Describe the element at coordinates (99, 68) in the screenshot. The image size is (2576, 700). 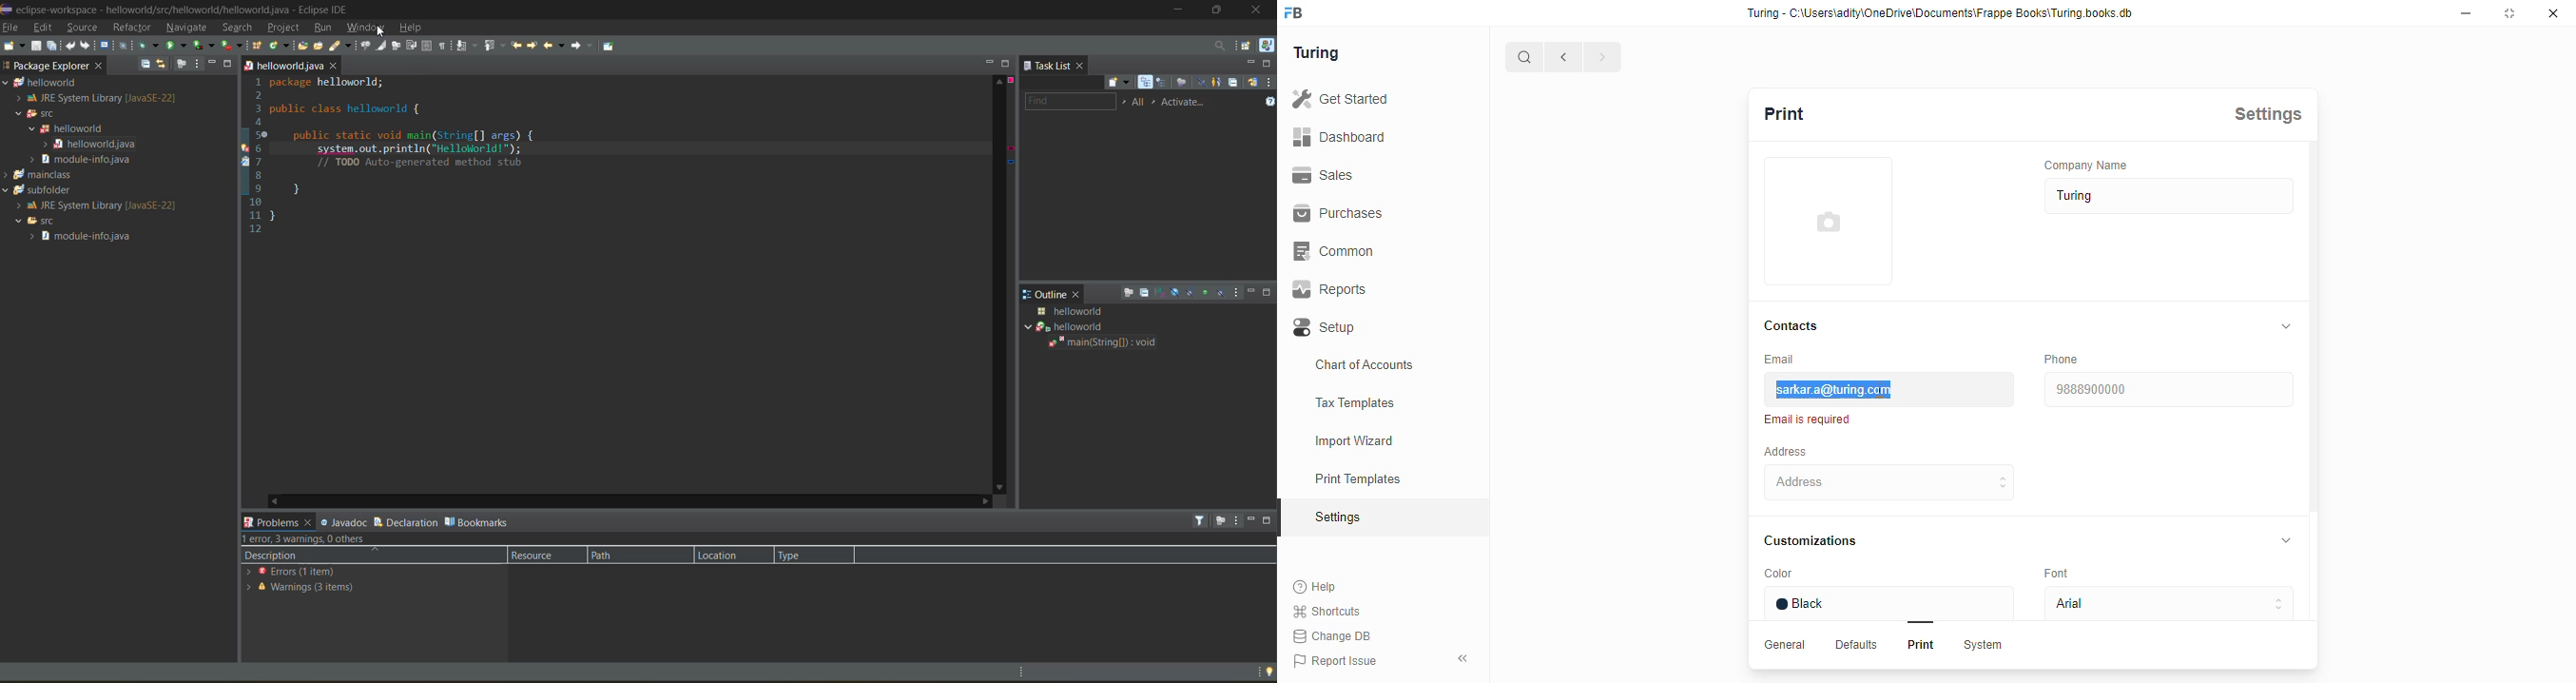
I see `close` at that location.